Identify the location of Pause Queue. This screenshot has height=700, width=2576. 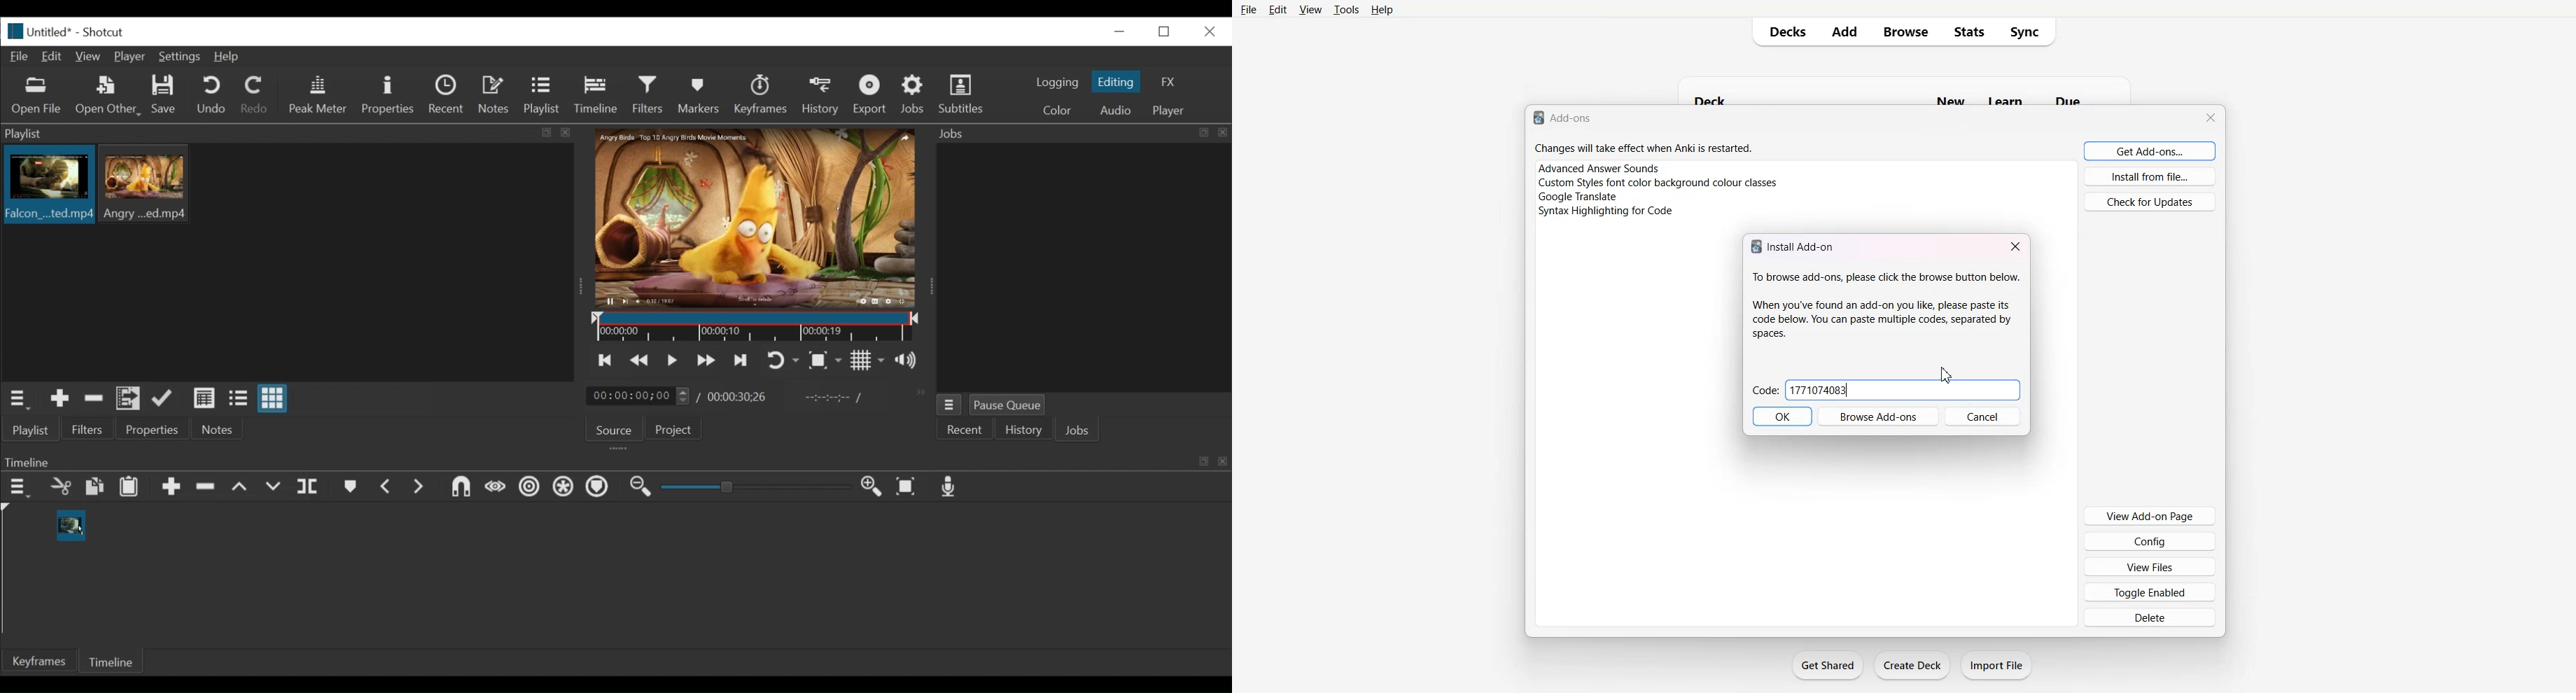
(1008, 407).